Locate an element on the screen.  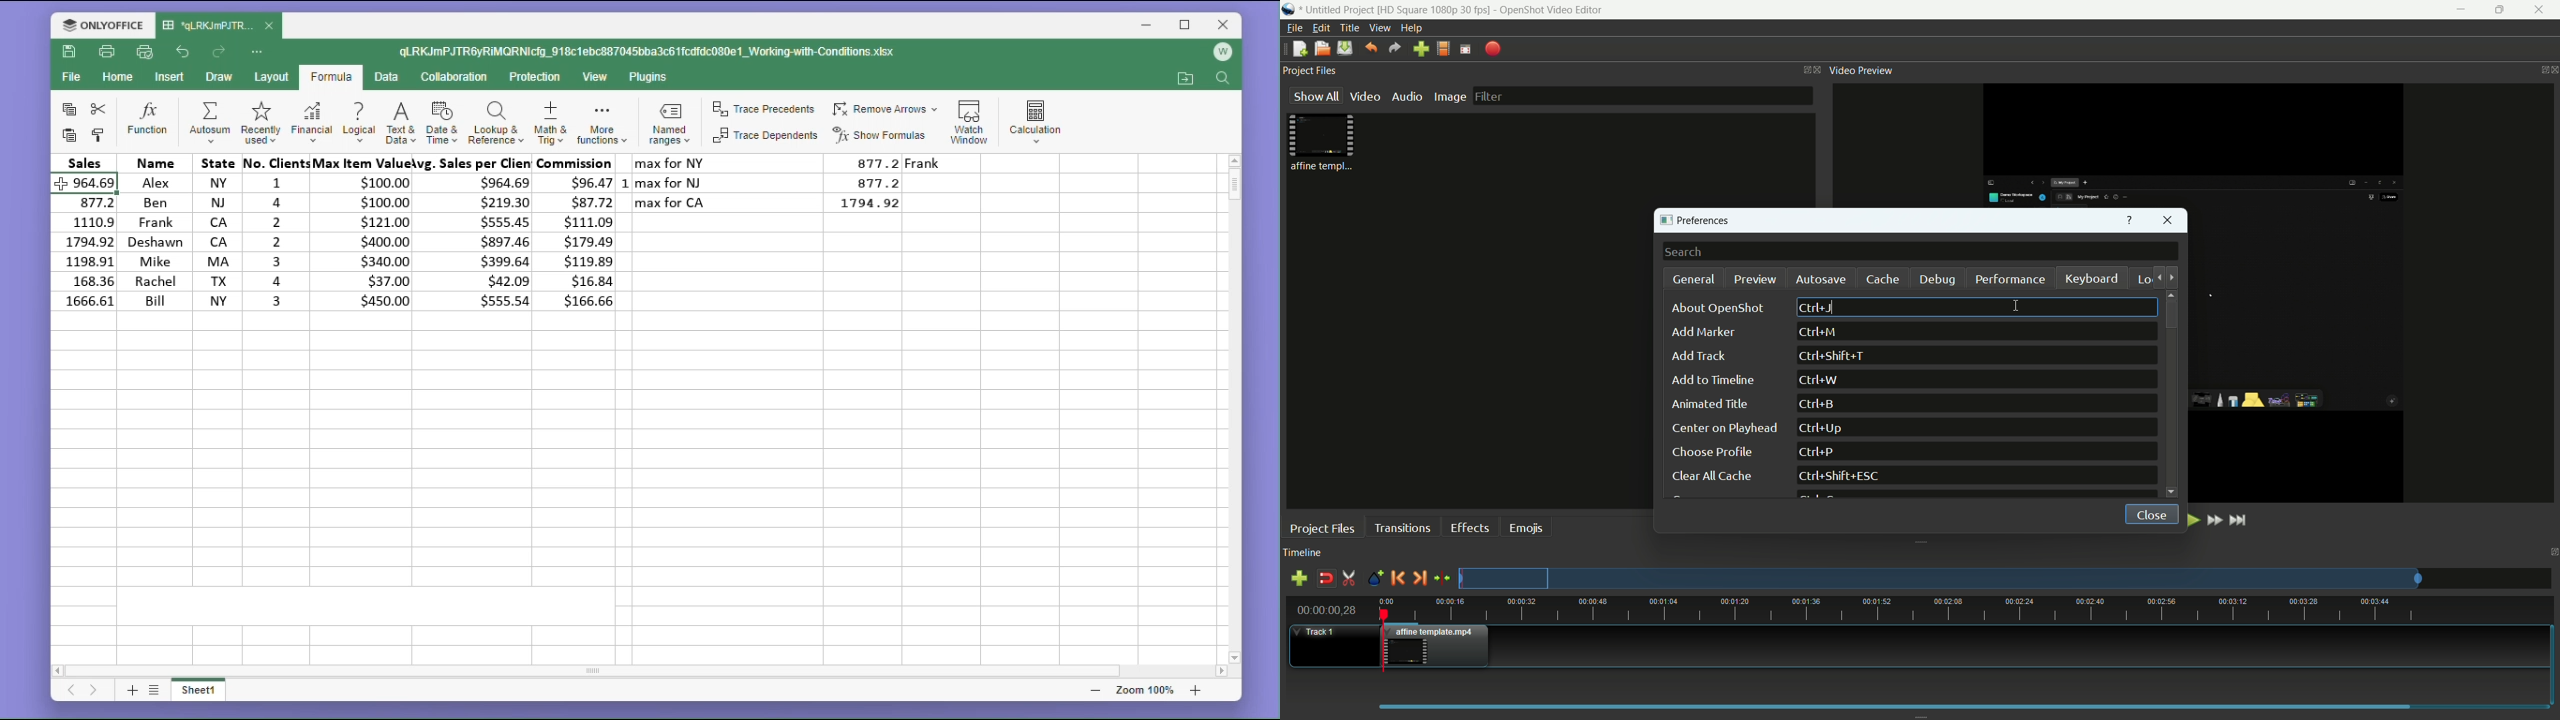
redo is located at coordinates (221, 52).